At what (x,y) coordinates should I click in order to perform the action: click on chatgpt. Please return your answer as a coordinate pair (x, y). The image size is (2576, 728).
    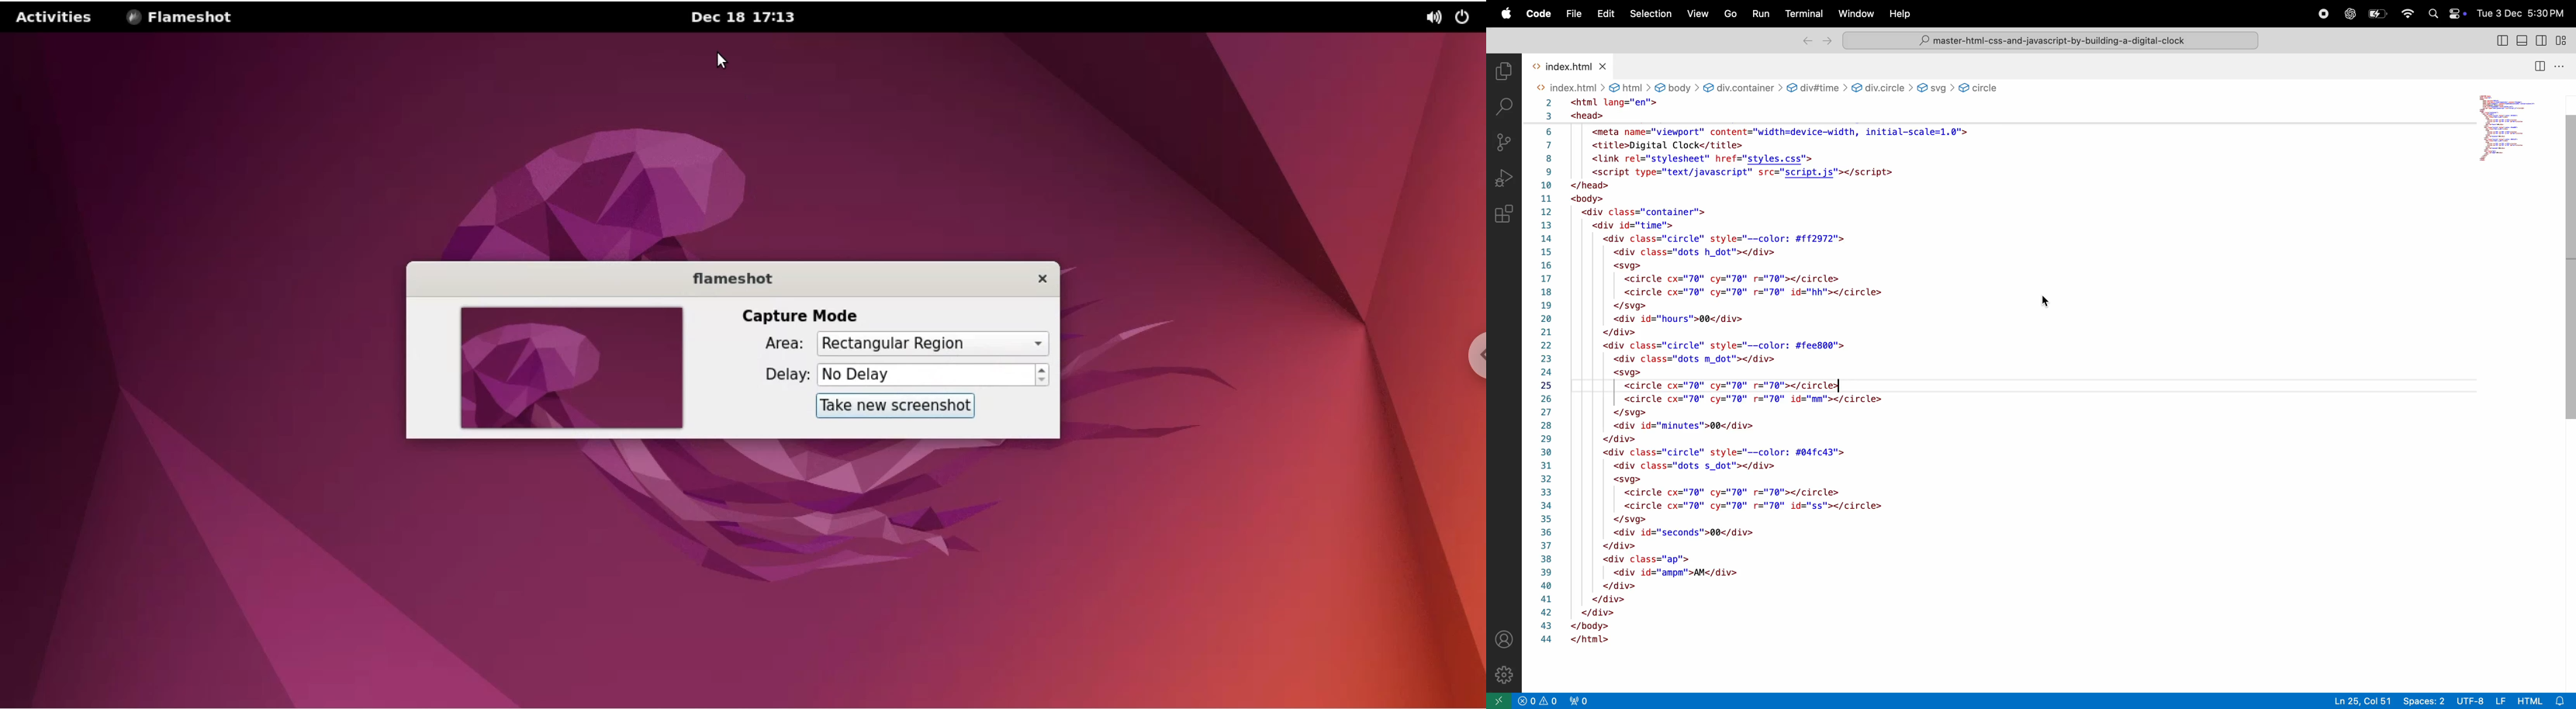
    Looking at the image, I should click on (2350, 13).